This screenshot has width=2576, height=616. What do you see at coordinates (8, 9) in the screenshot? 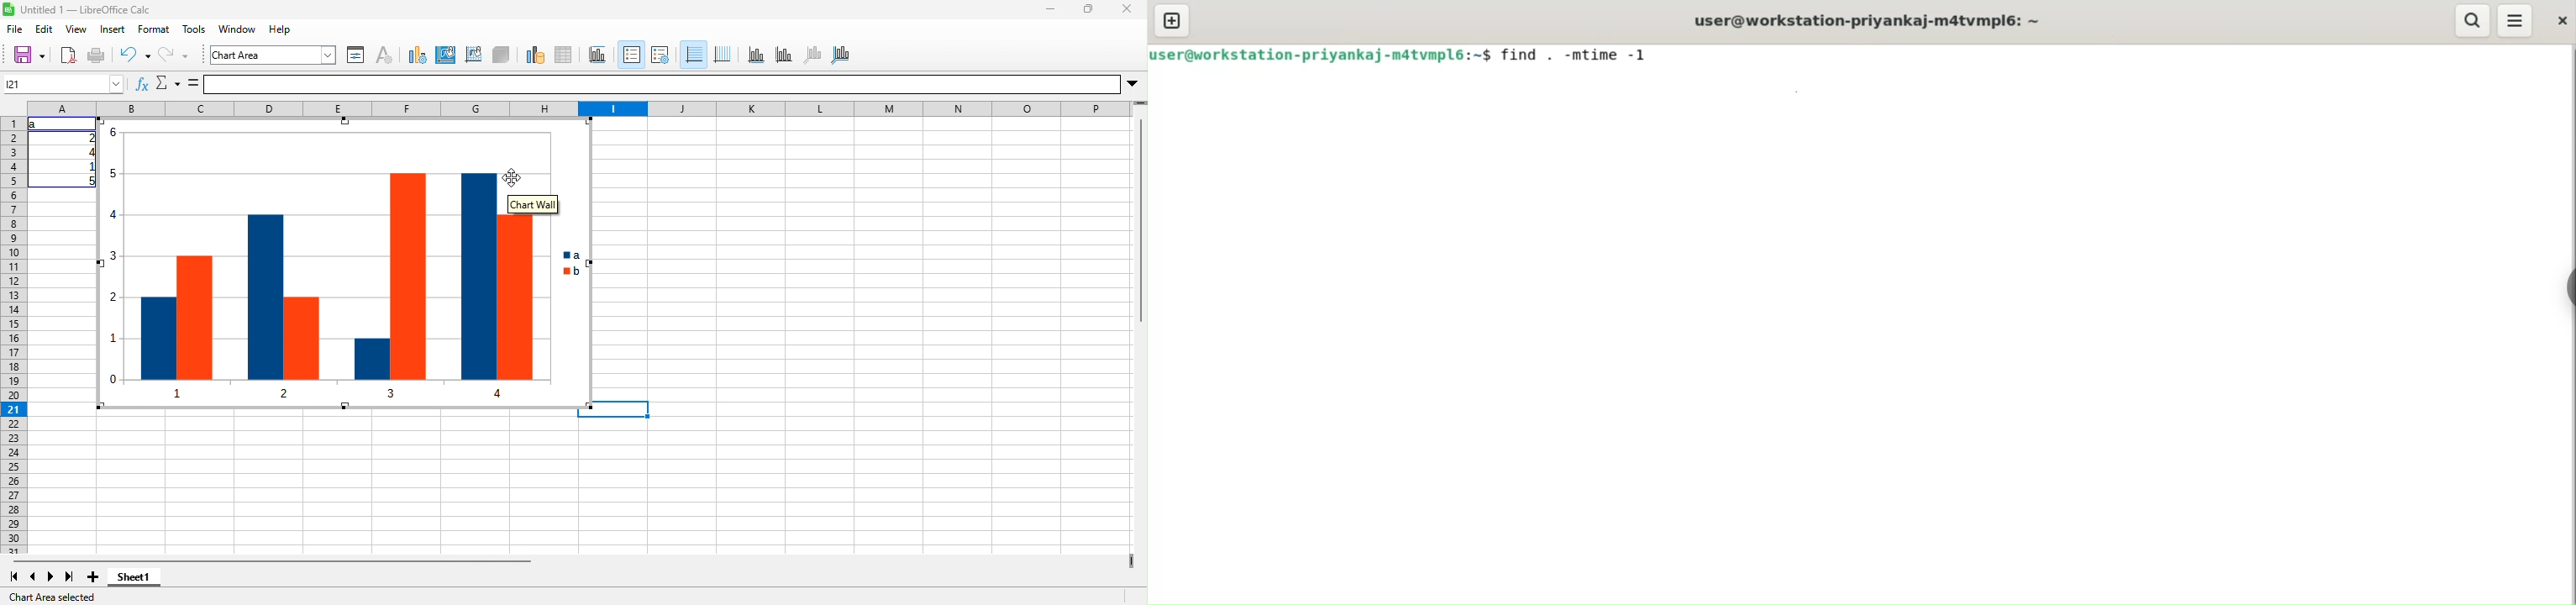
I see `Software logo` at bounding box center [8, 9].